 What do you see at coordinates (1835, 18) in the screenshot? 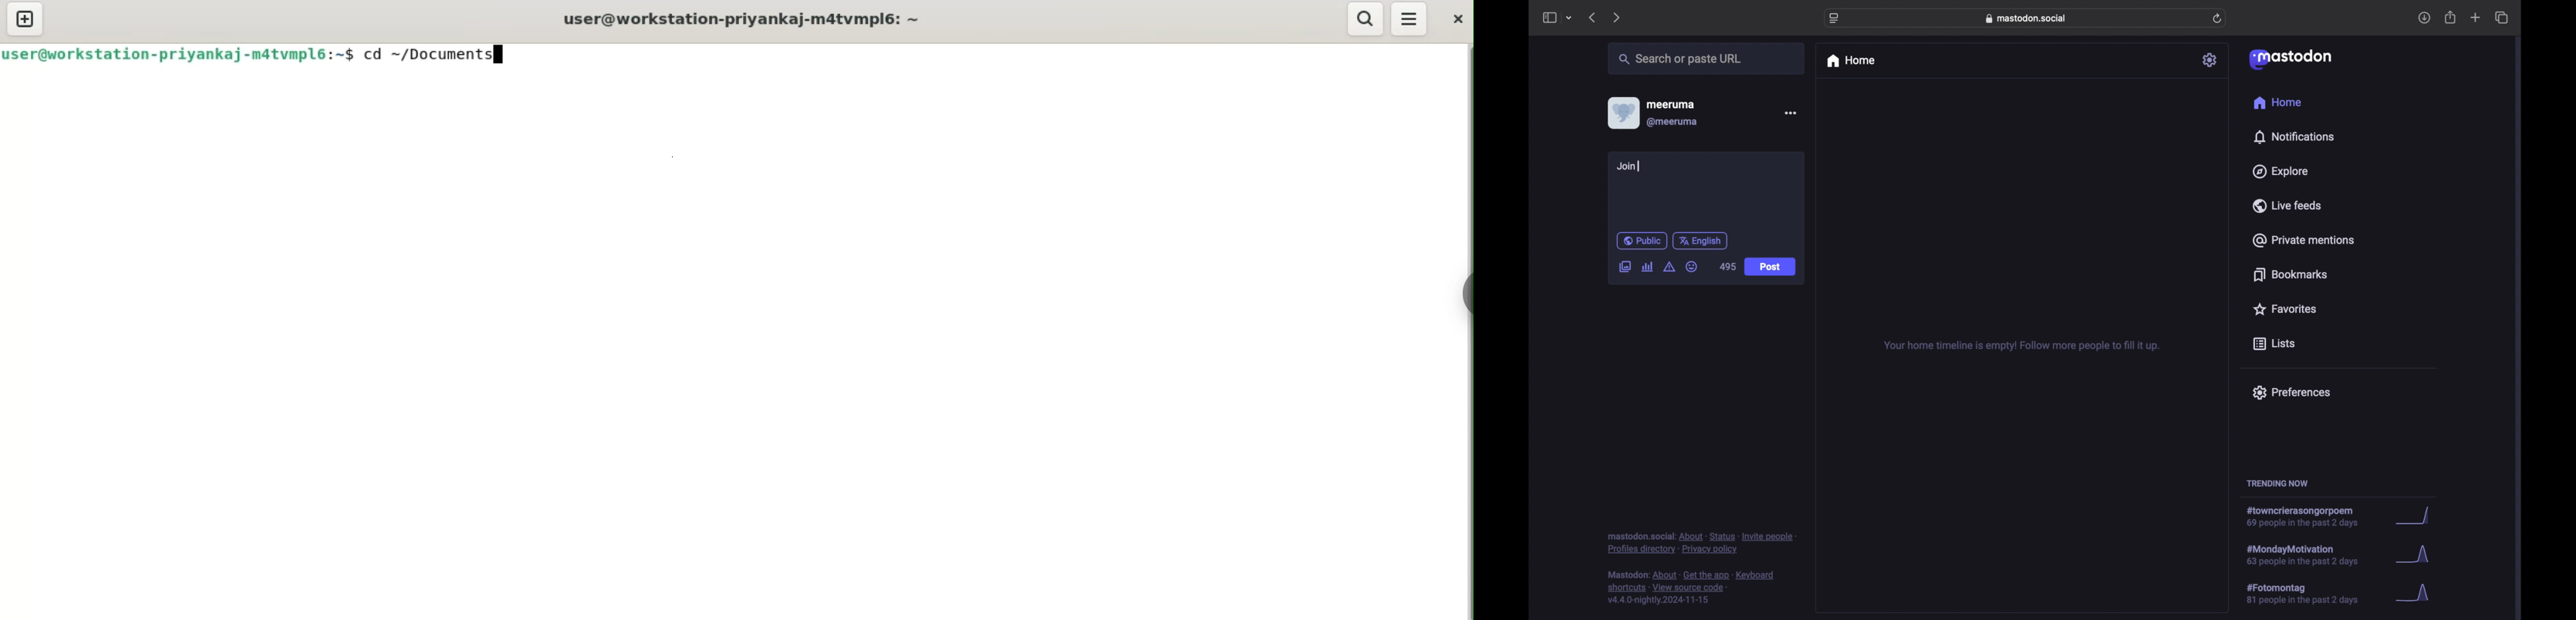
I see `website settings` at bounding box center [1835, 18].